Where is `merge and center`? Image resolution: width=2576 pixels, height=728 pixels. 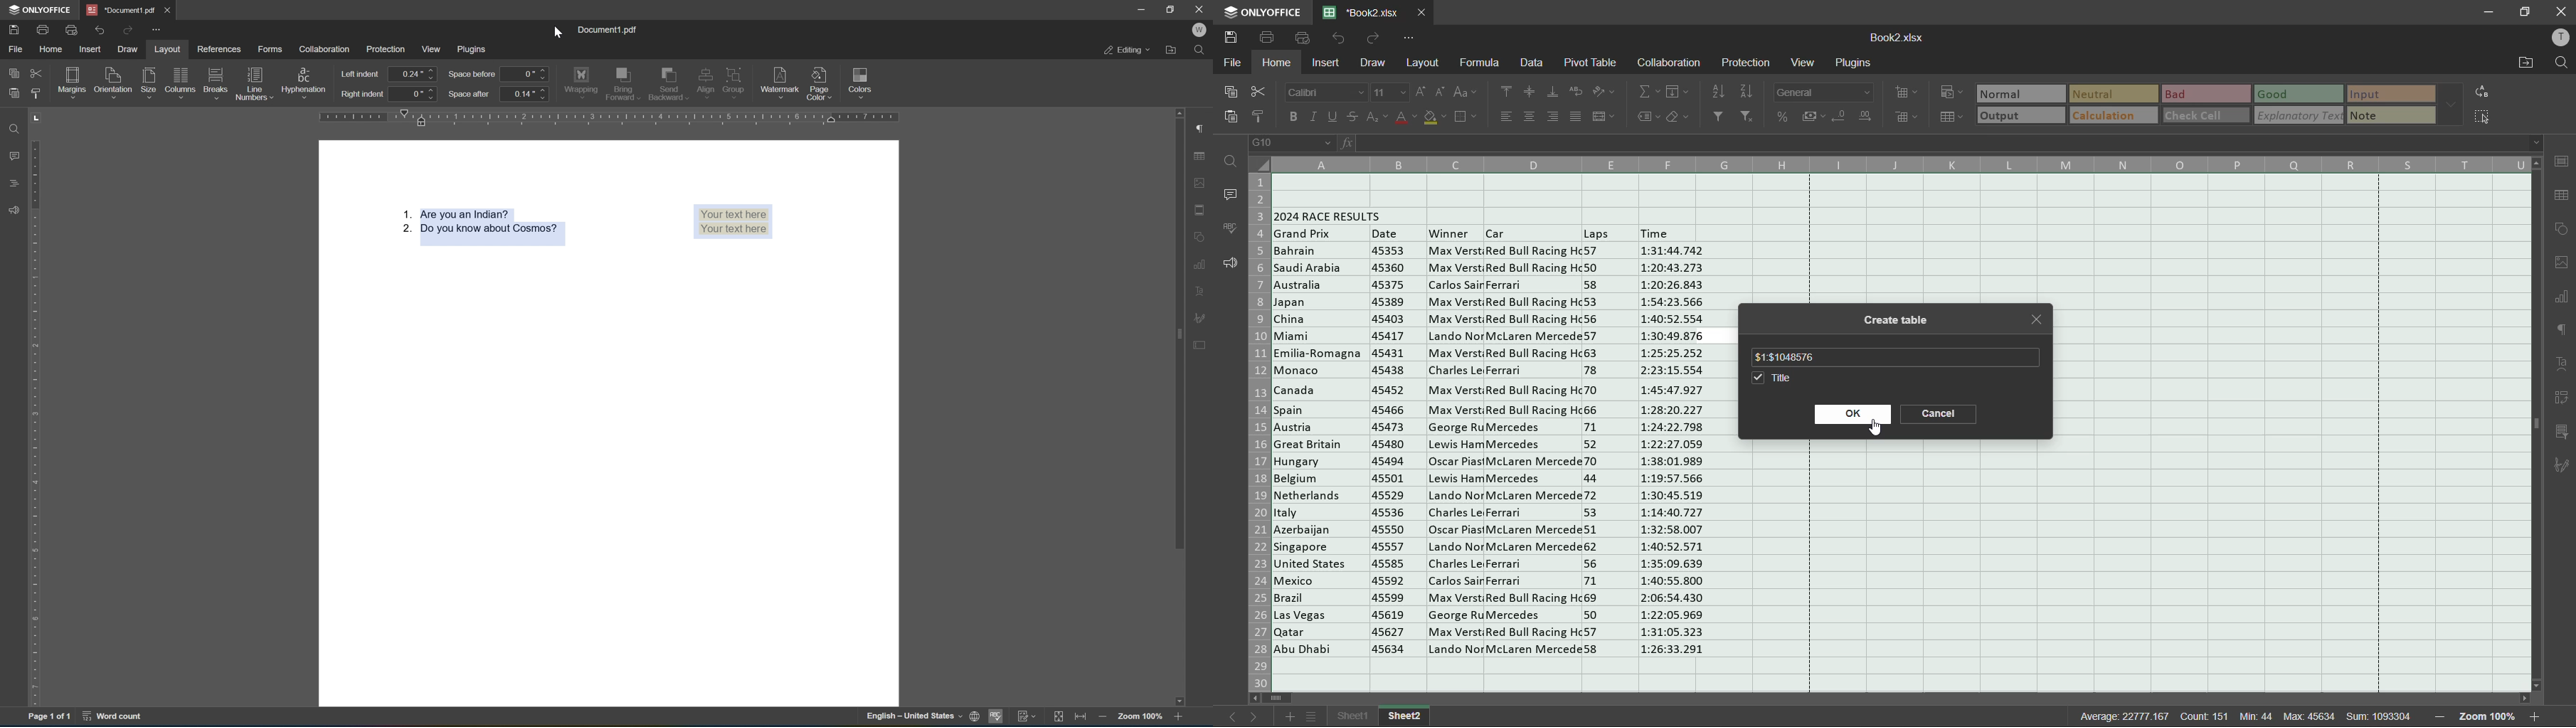 merge and center is located at coordinates (1606, 117).